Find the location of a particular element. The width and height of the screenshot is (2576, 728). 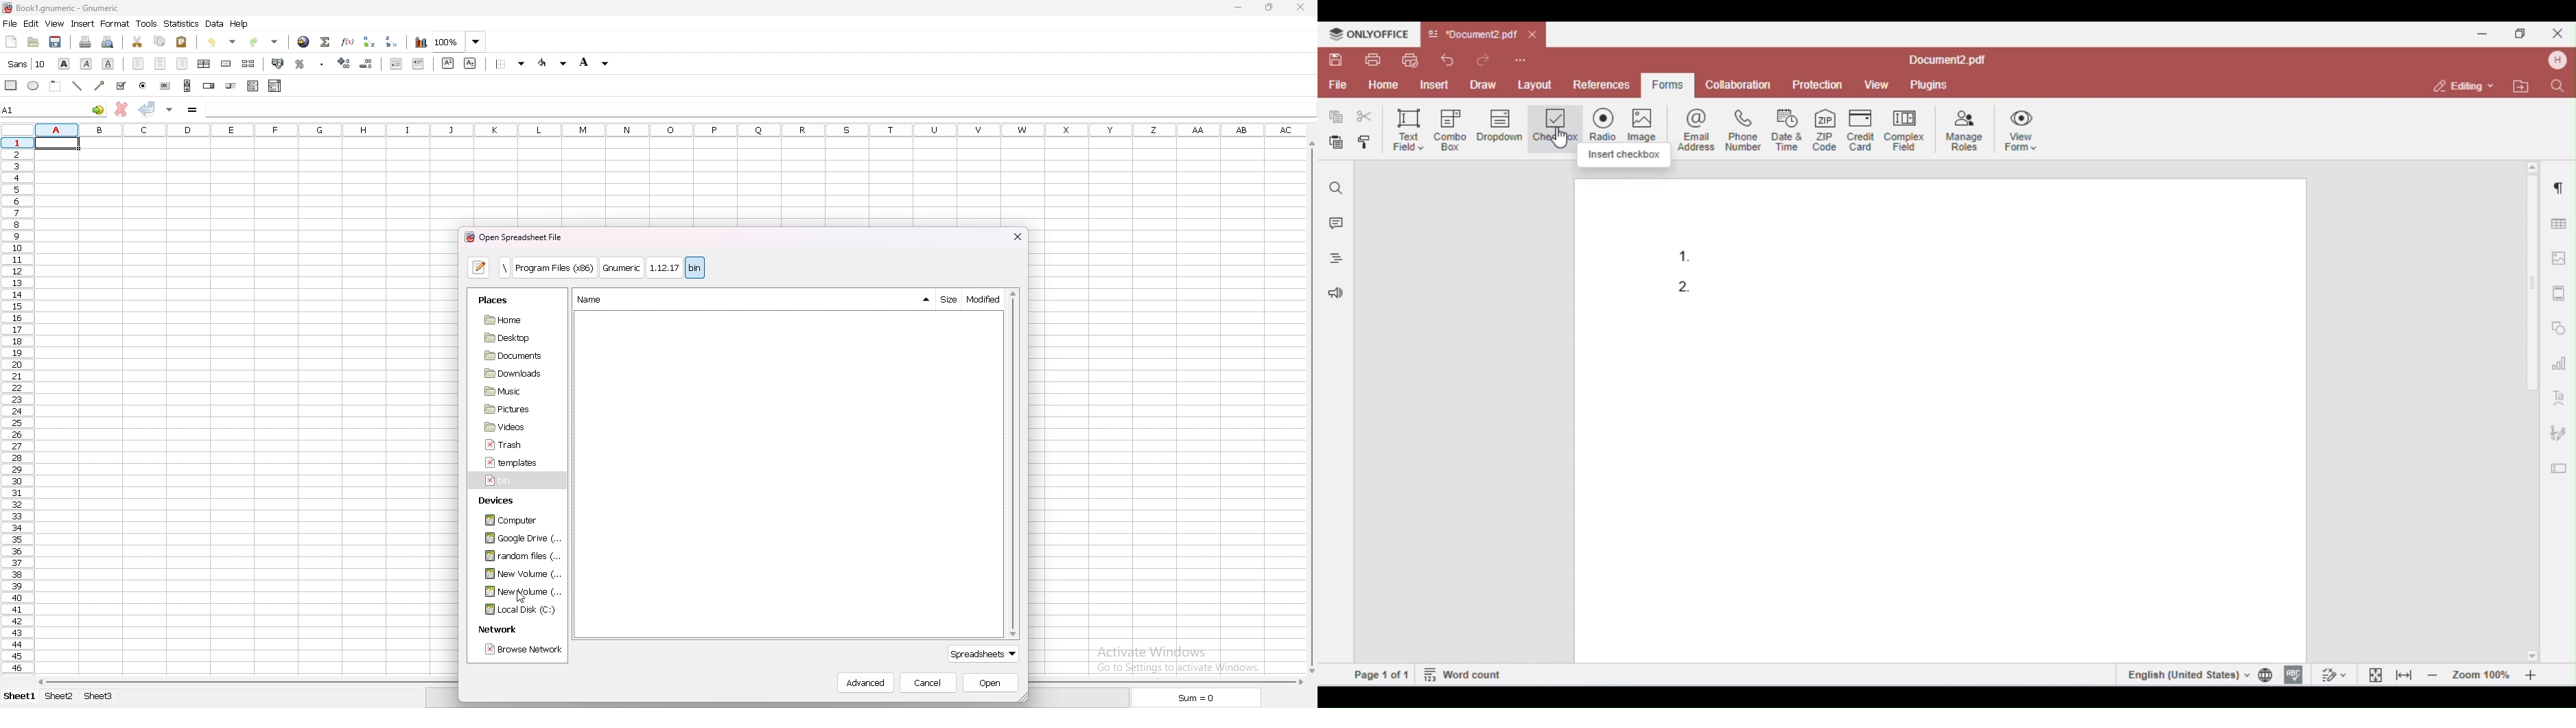

merge cell is located at coordinates (228, 64).